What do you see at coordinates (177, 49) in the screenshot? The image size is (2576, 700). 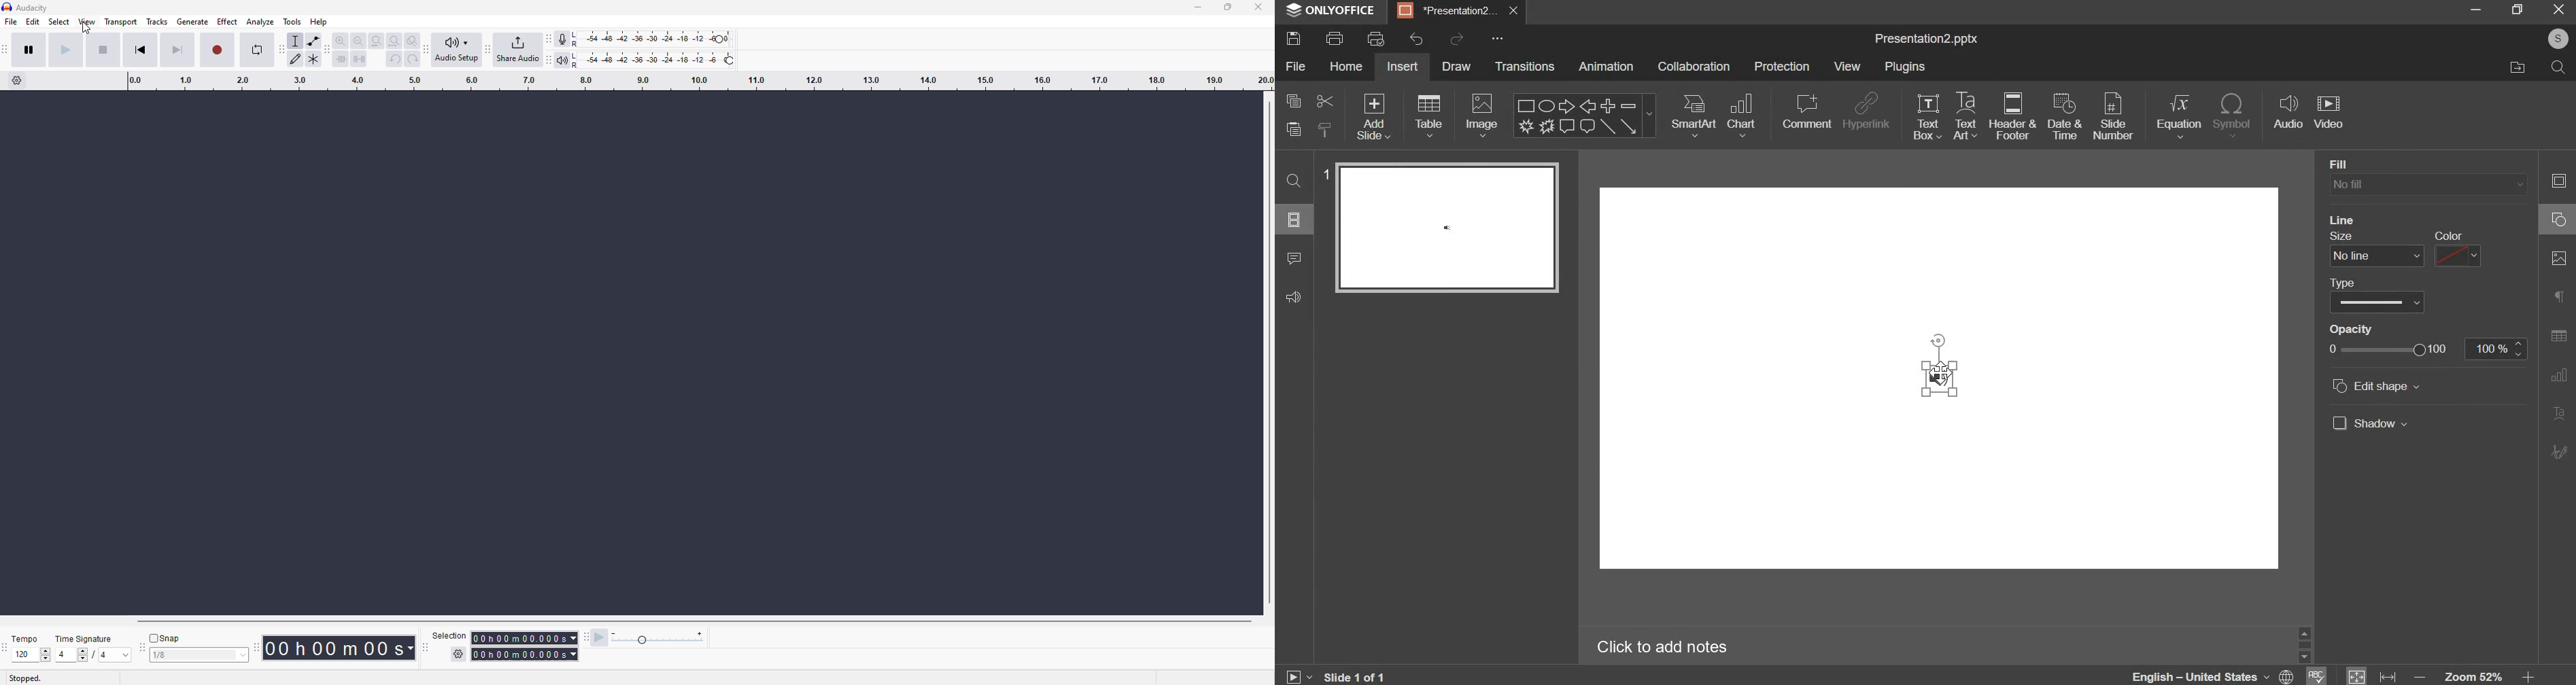 I see `skip to end` at bounding box center [177, 49].